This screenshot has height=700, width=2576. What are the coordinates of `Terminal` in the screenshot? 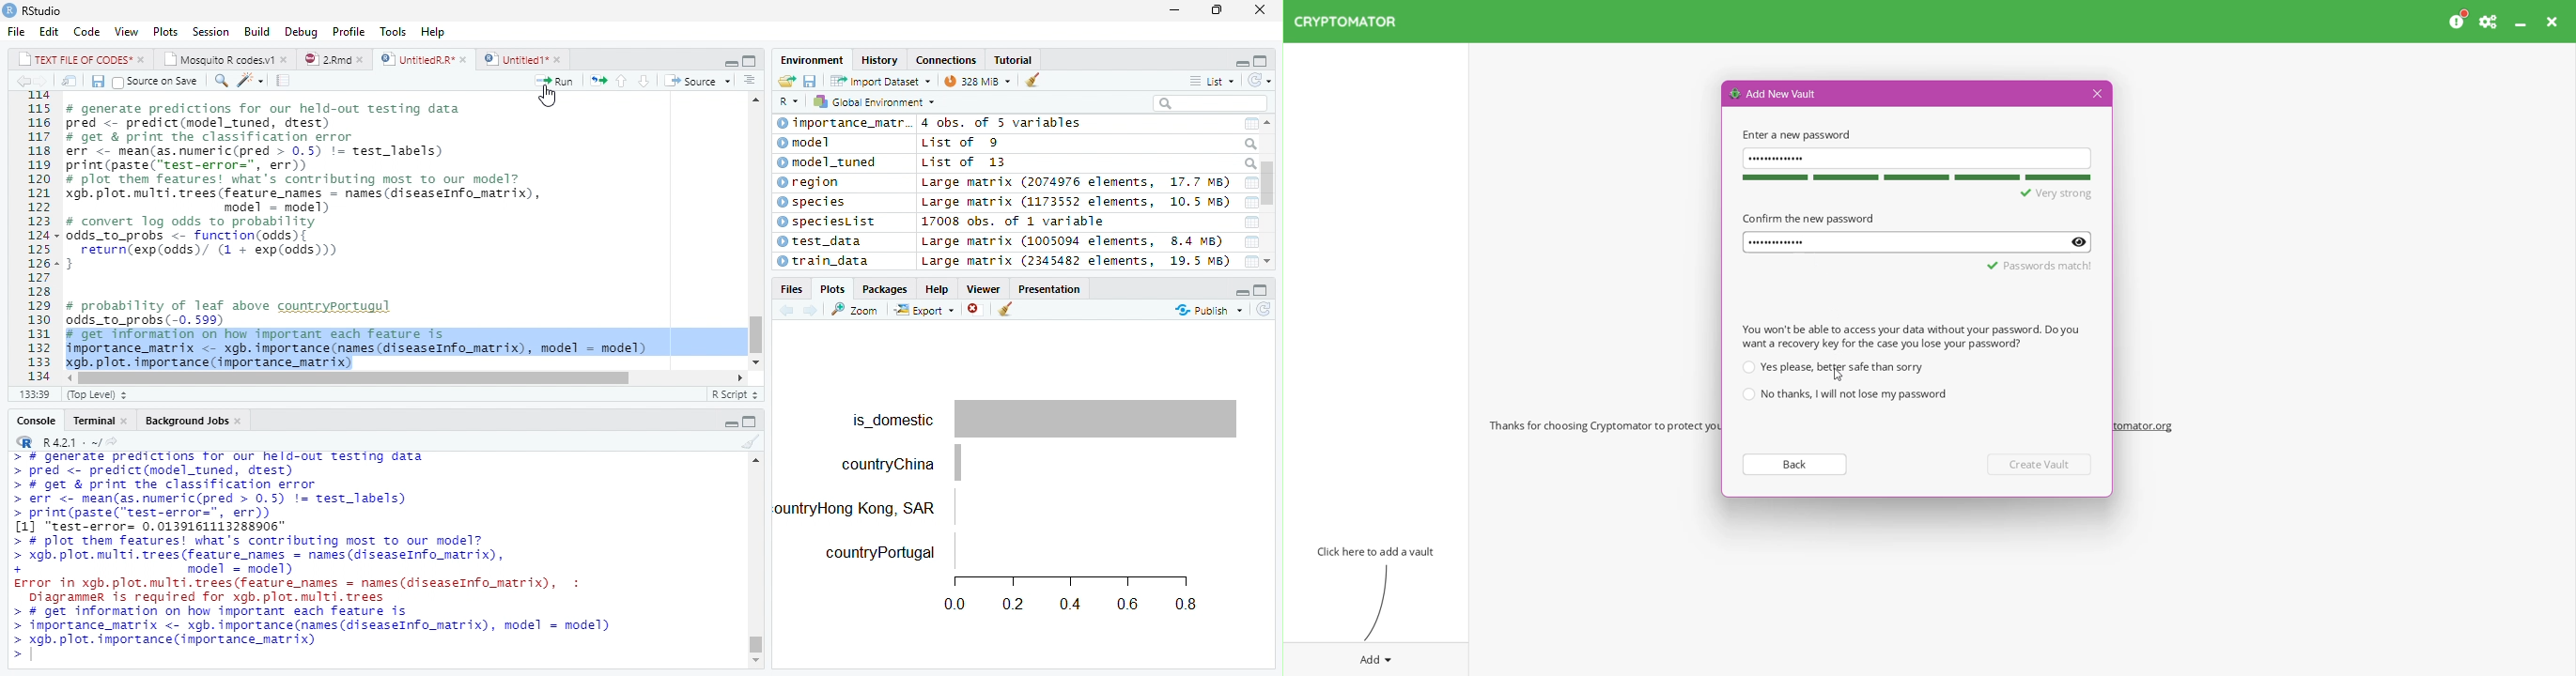 It's located at (99, 422).